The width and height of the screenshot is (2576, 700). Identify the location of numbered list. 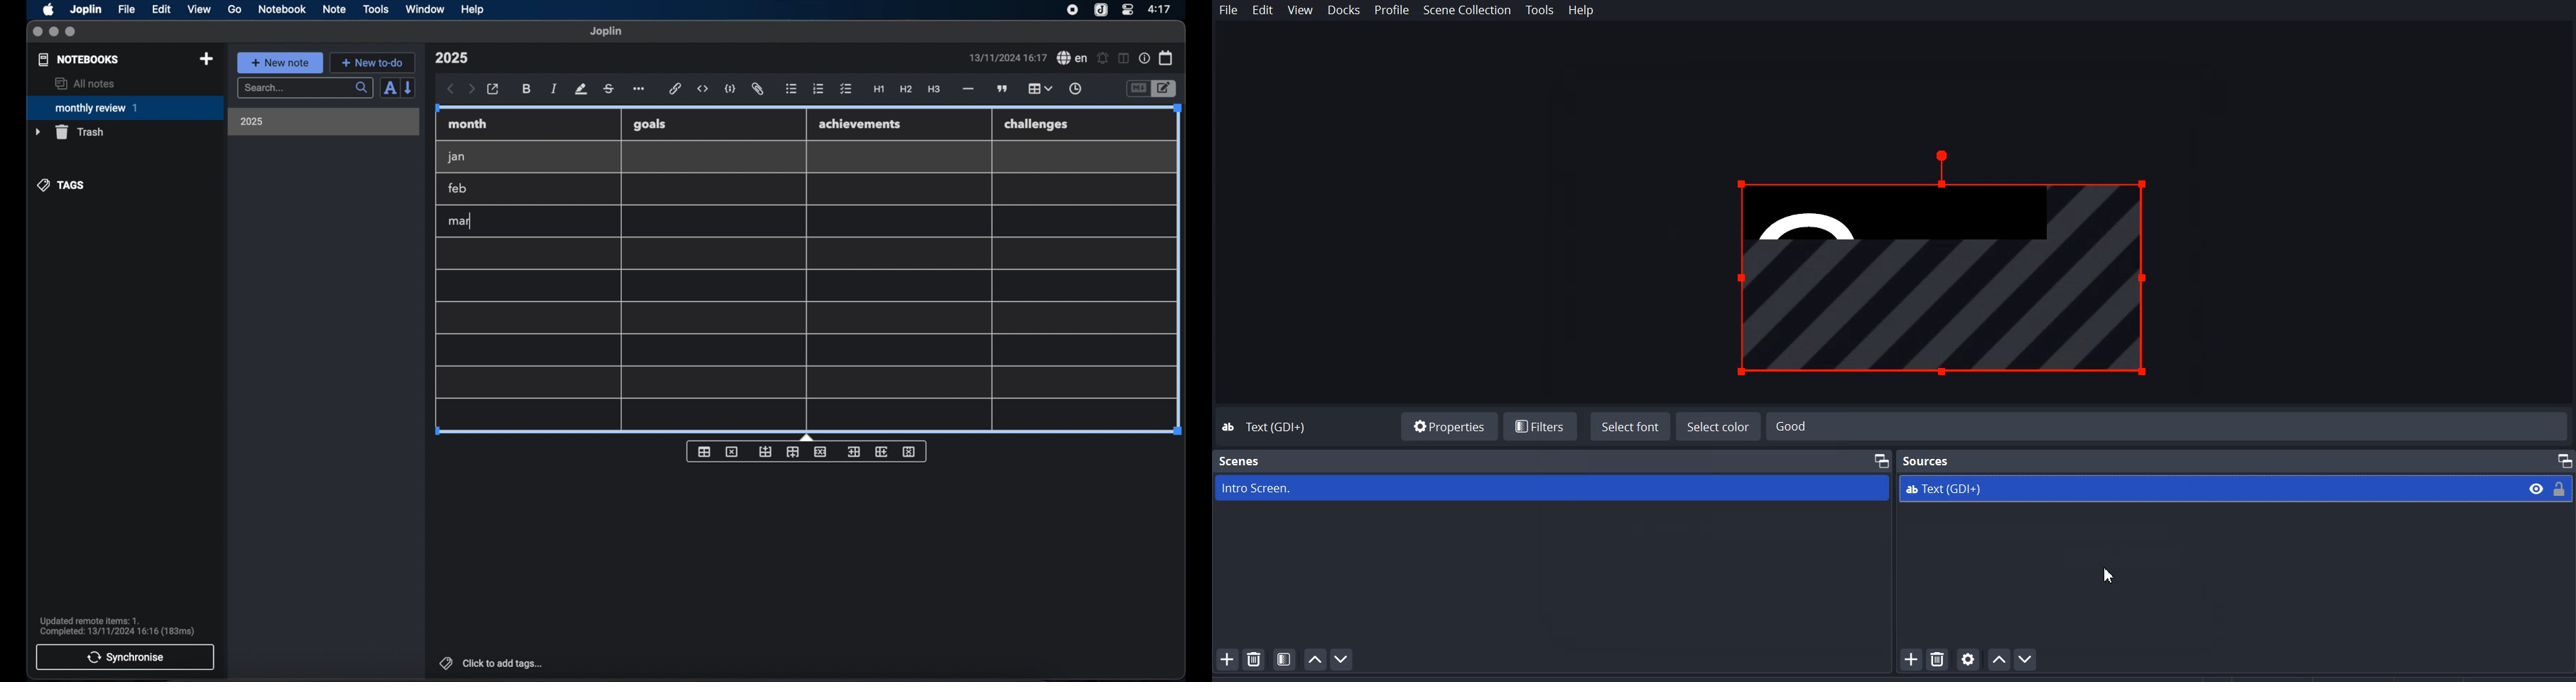
(818, 88).